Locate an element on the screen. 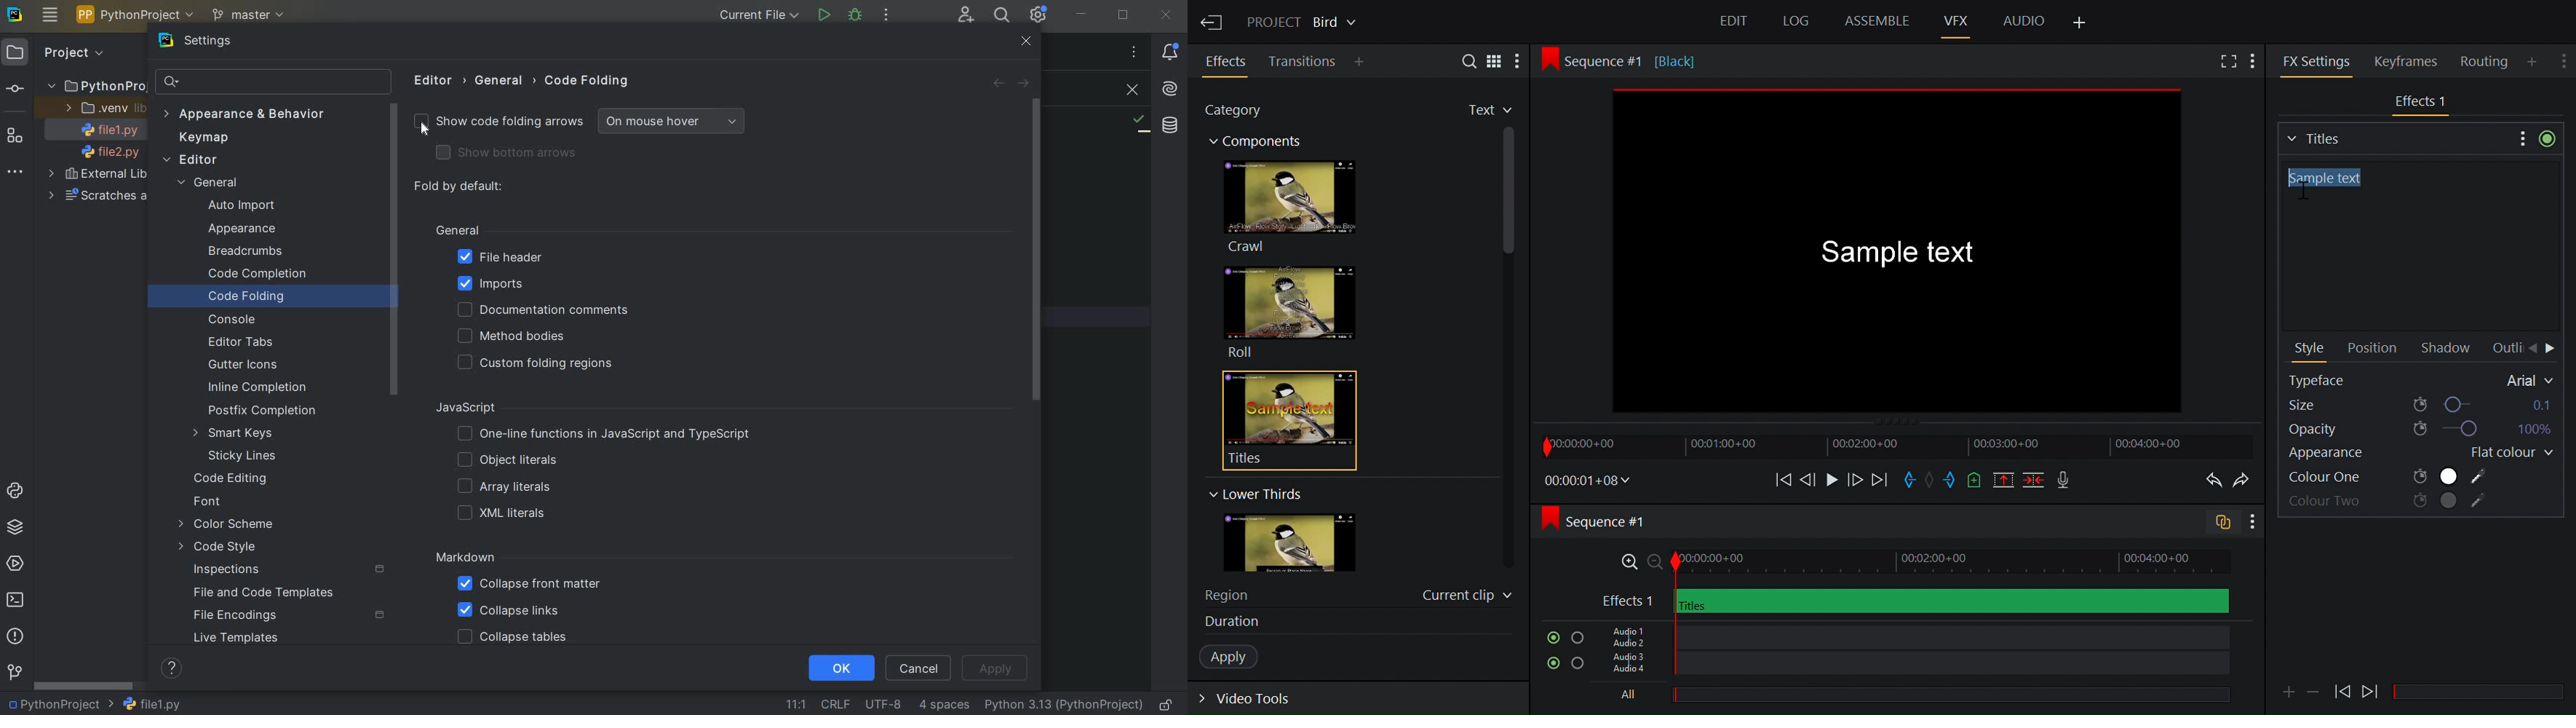  Exit Current Project is located at coordinates (1213, 20).